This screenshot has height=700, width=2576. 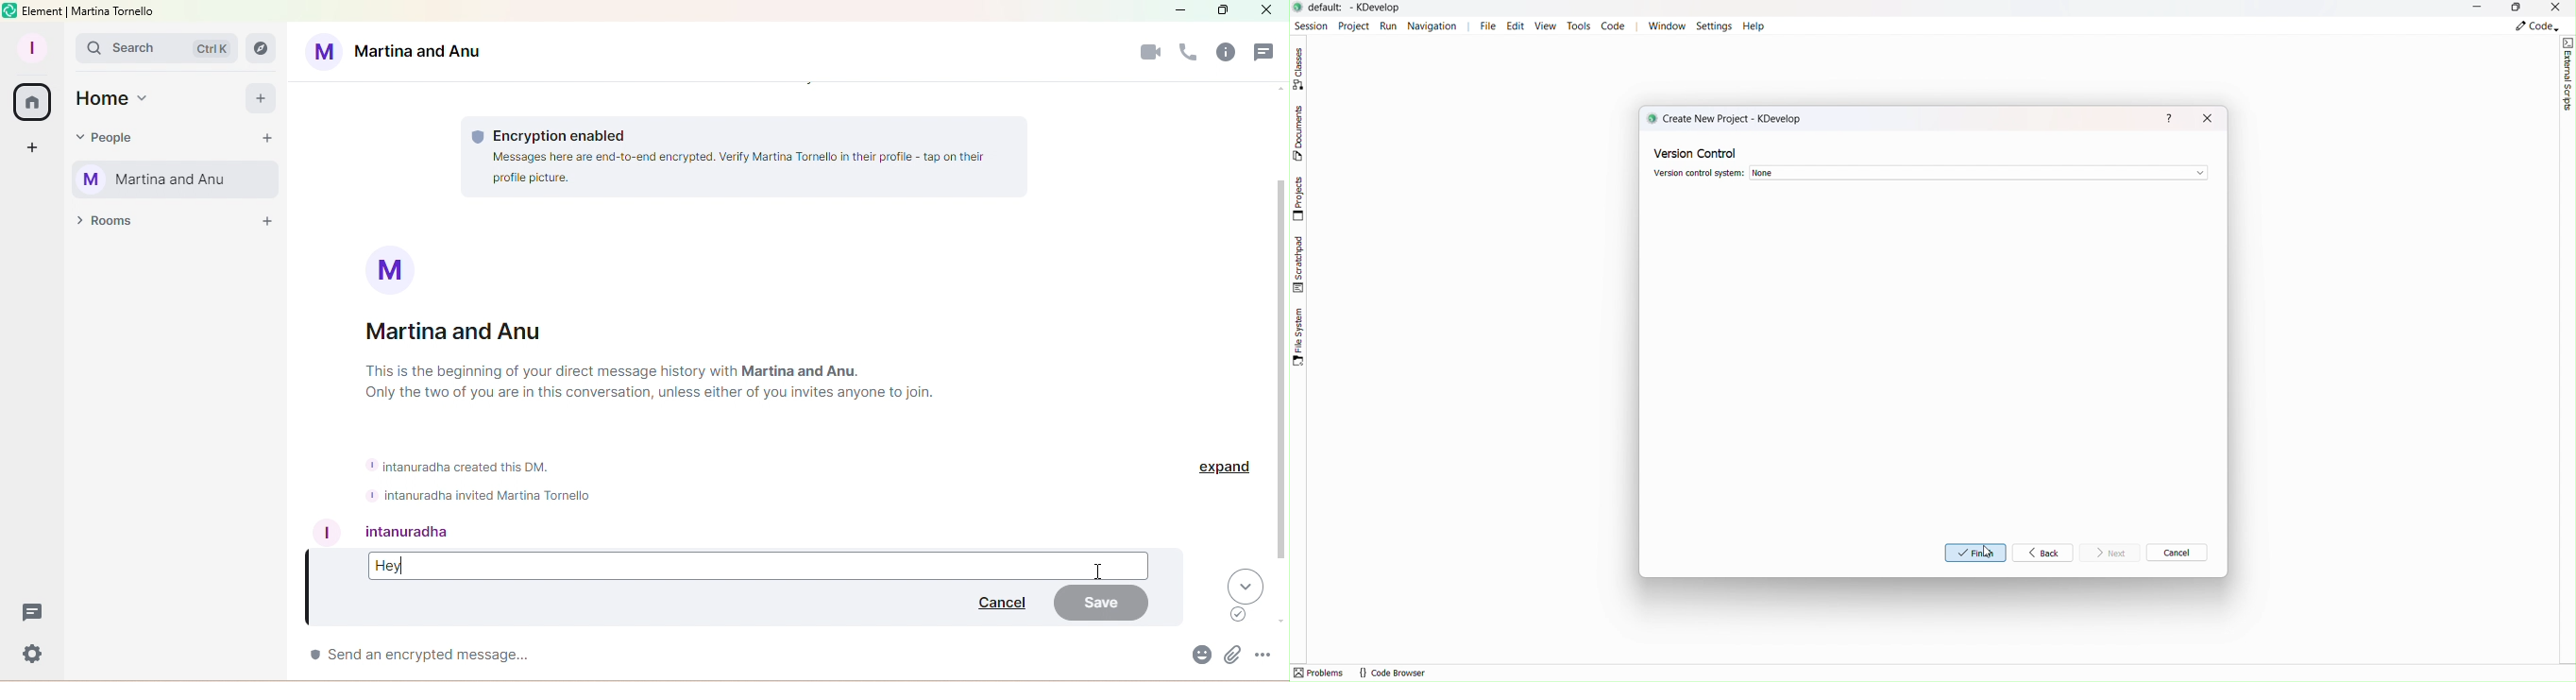 I want to click on Rooms, so click(x=107, y=225).